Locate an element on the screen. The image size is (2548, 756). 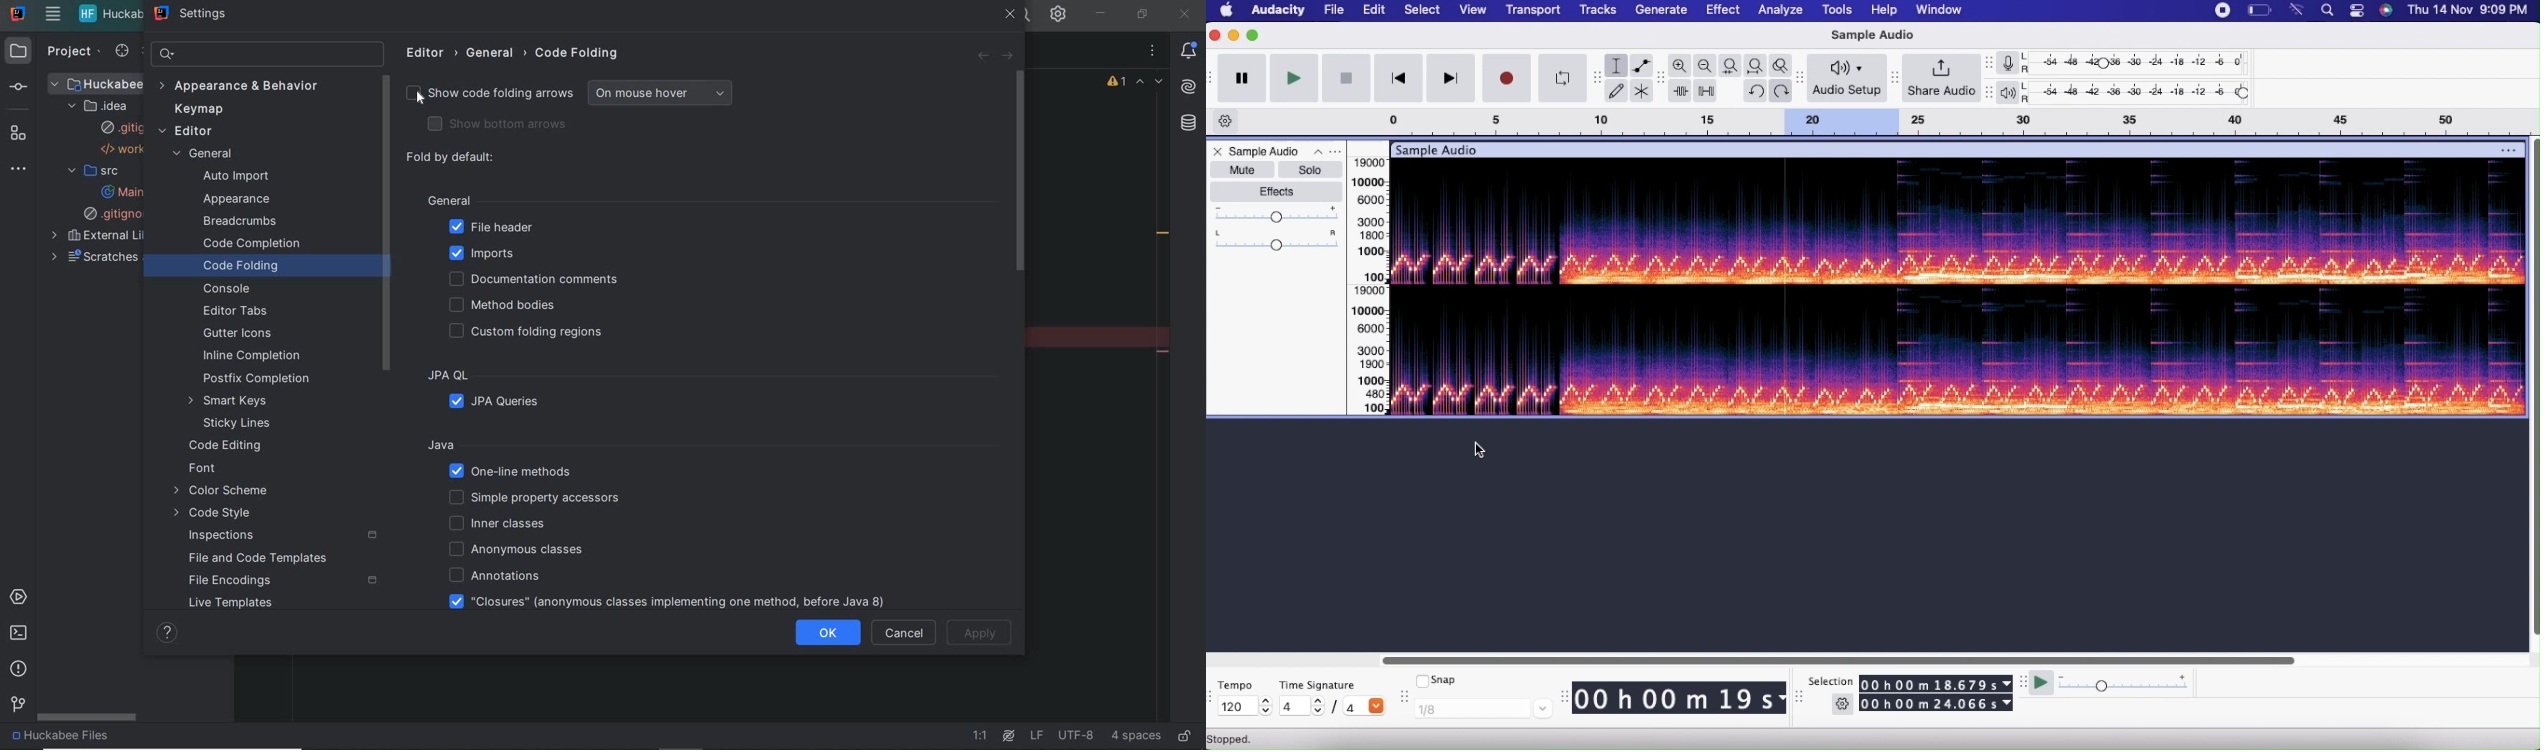
mover toolbar is located at coordinates (1893, 78).